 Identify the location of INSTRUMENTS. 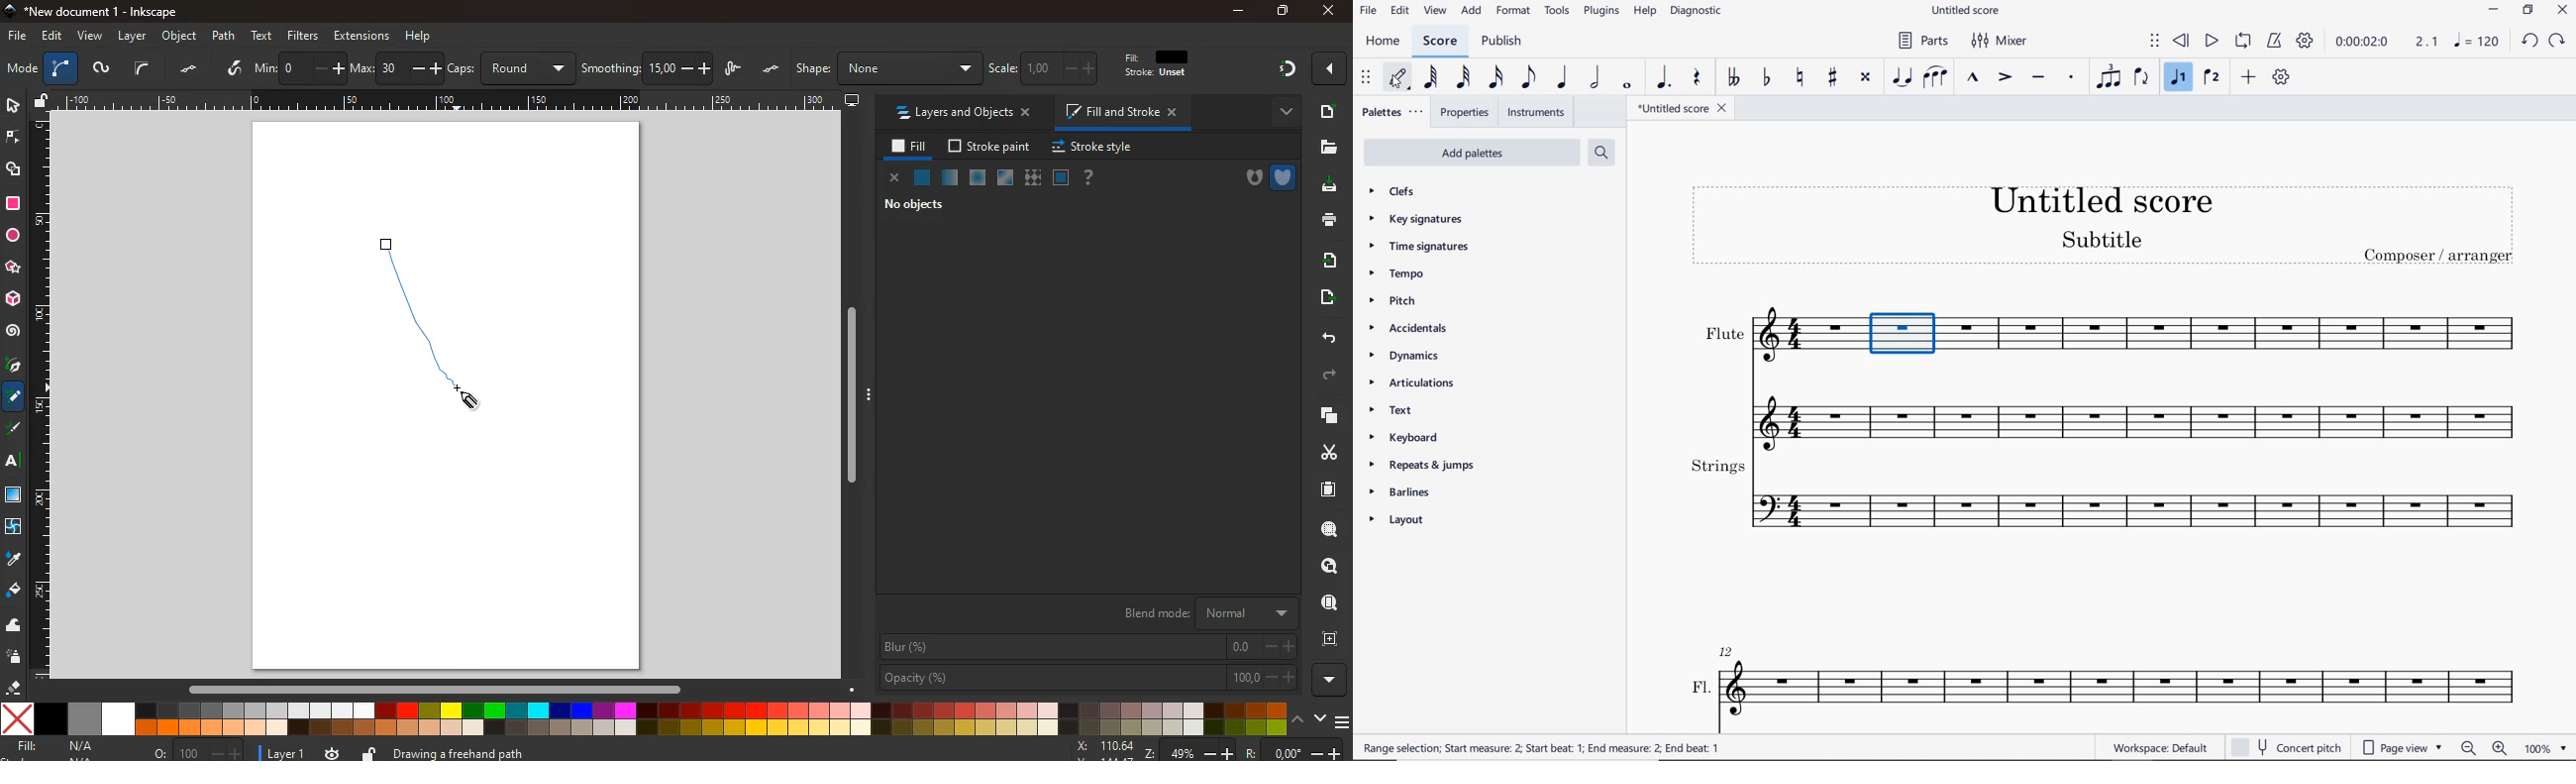
(1538, 114).